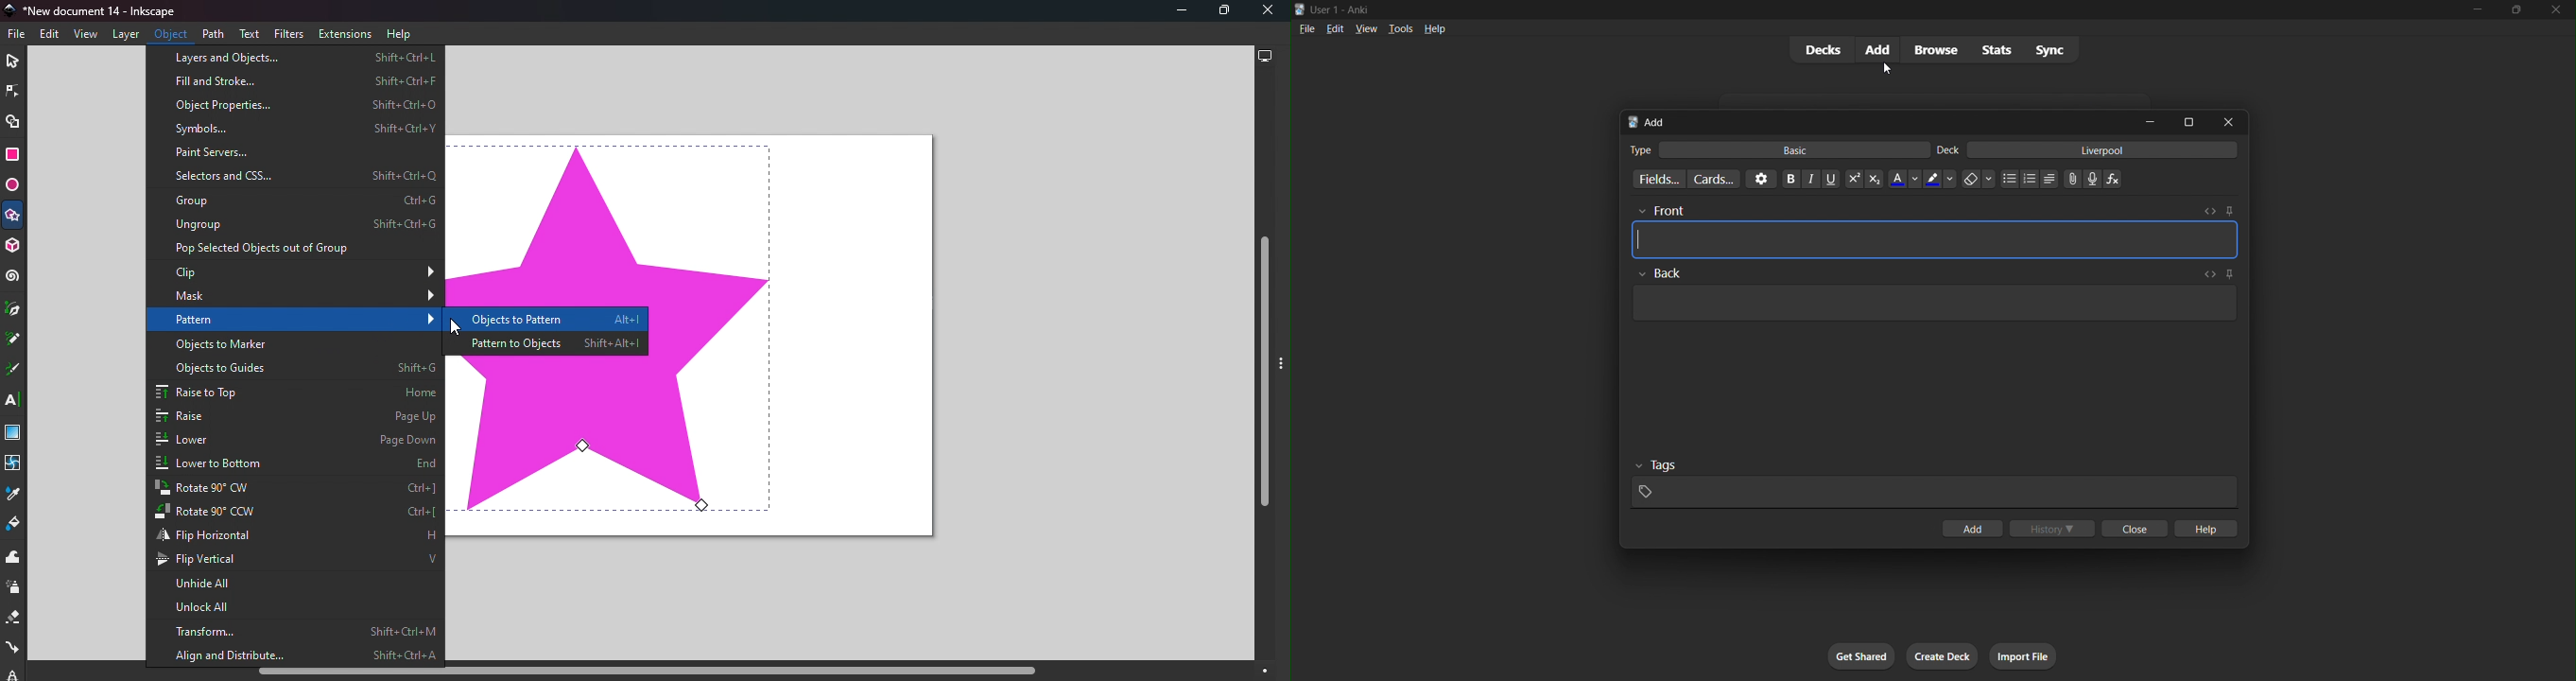  What do you see at coordinates (299, 607) in the screenshot?
I see `Unlock all` at bounding box center [299, 607].